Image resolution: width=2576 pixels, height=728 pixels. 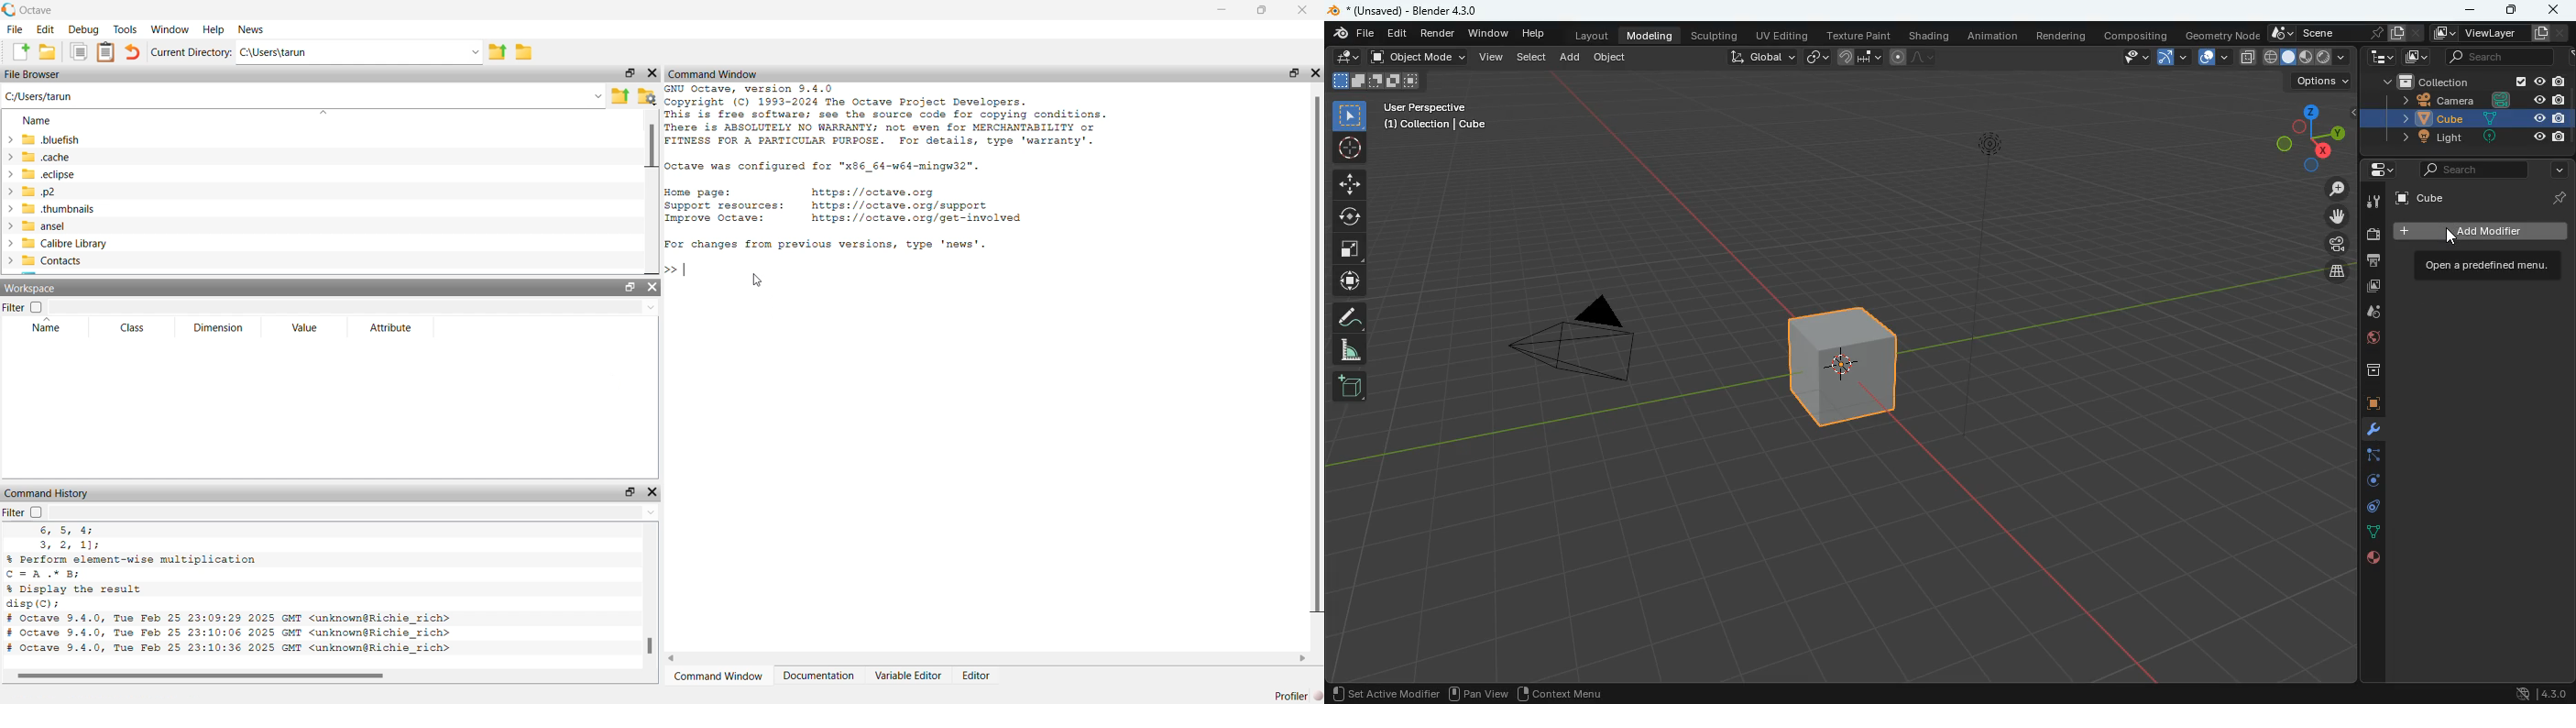 I want to click on geometry node, so click(x=2222, y=35).